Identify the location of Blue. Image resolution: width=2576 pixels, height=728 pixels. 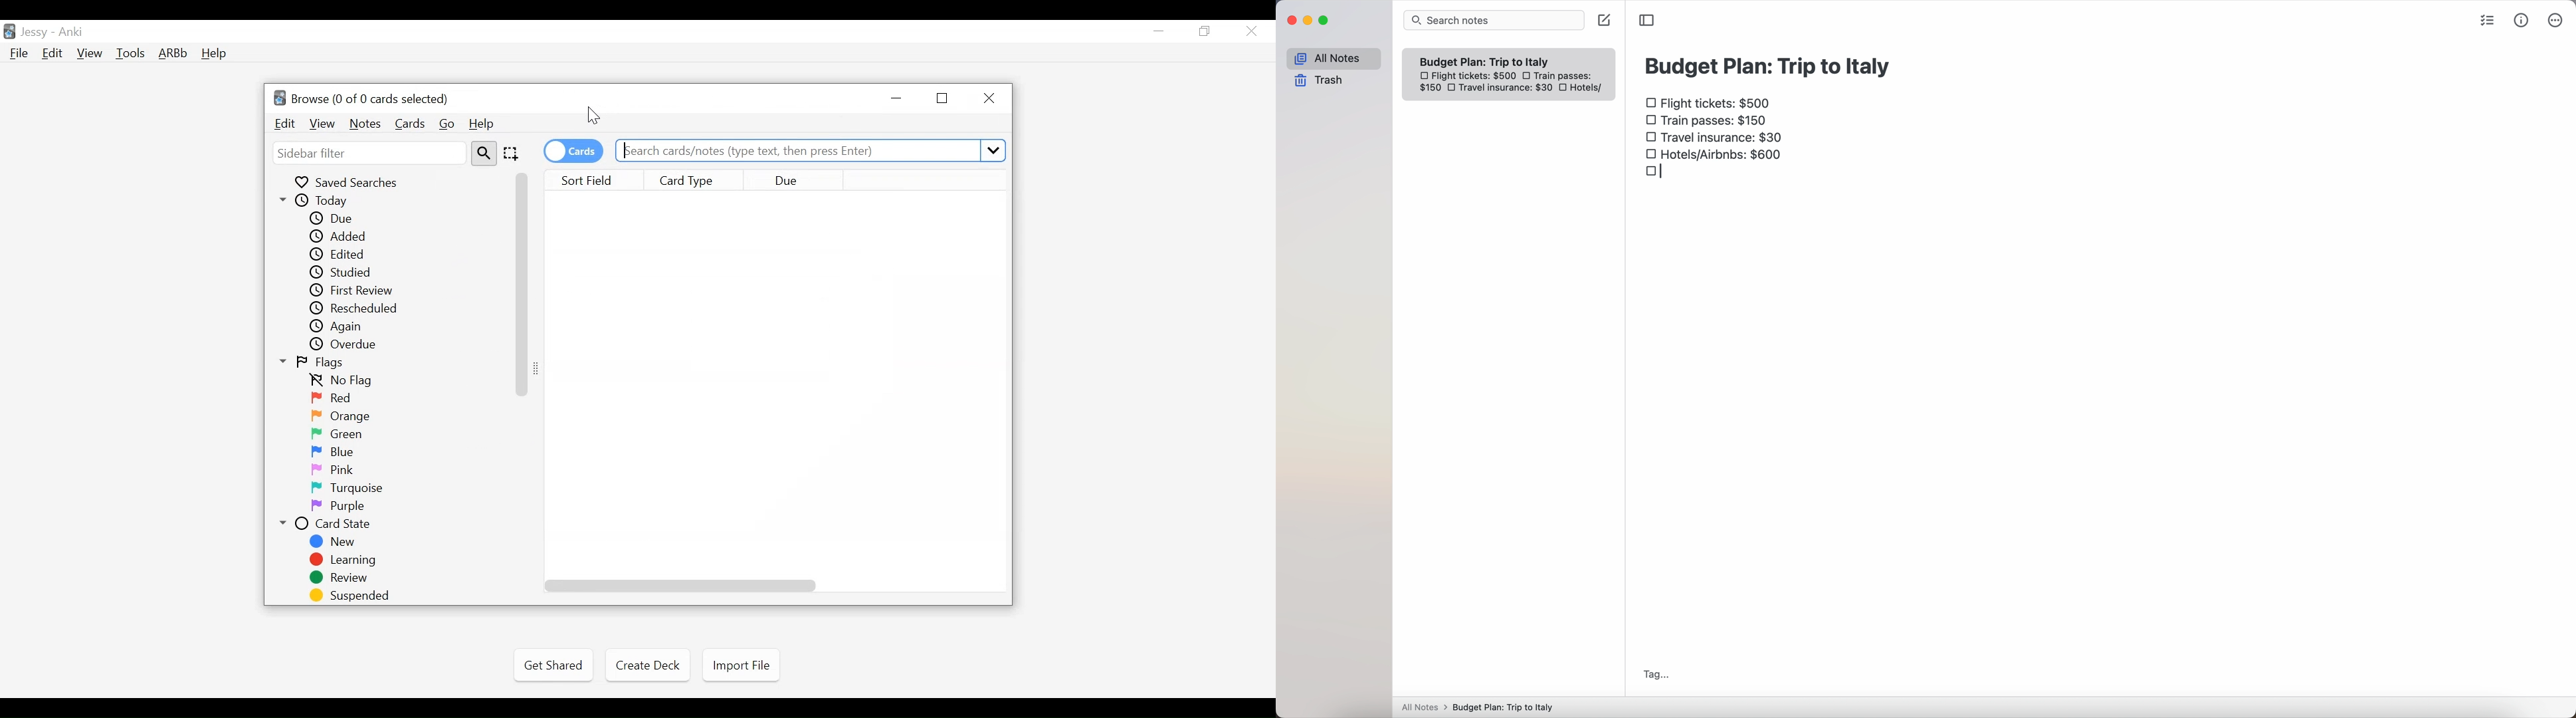
(340, 453).